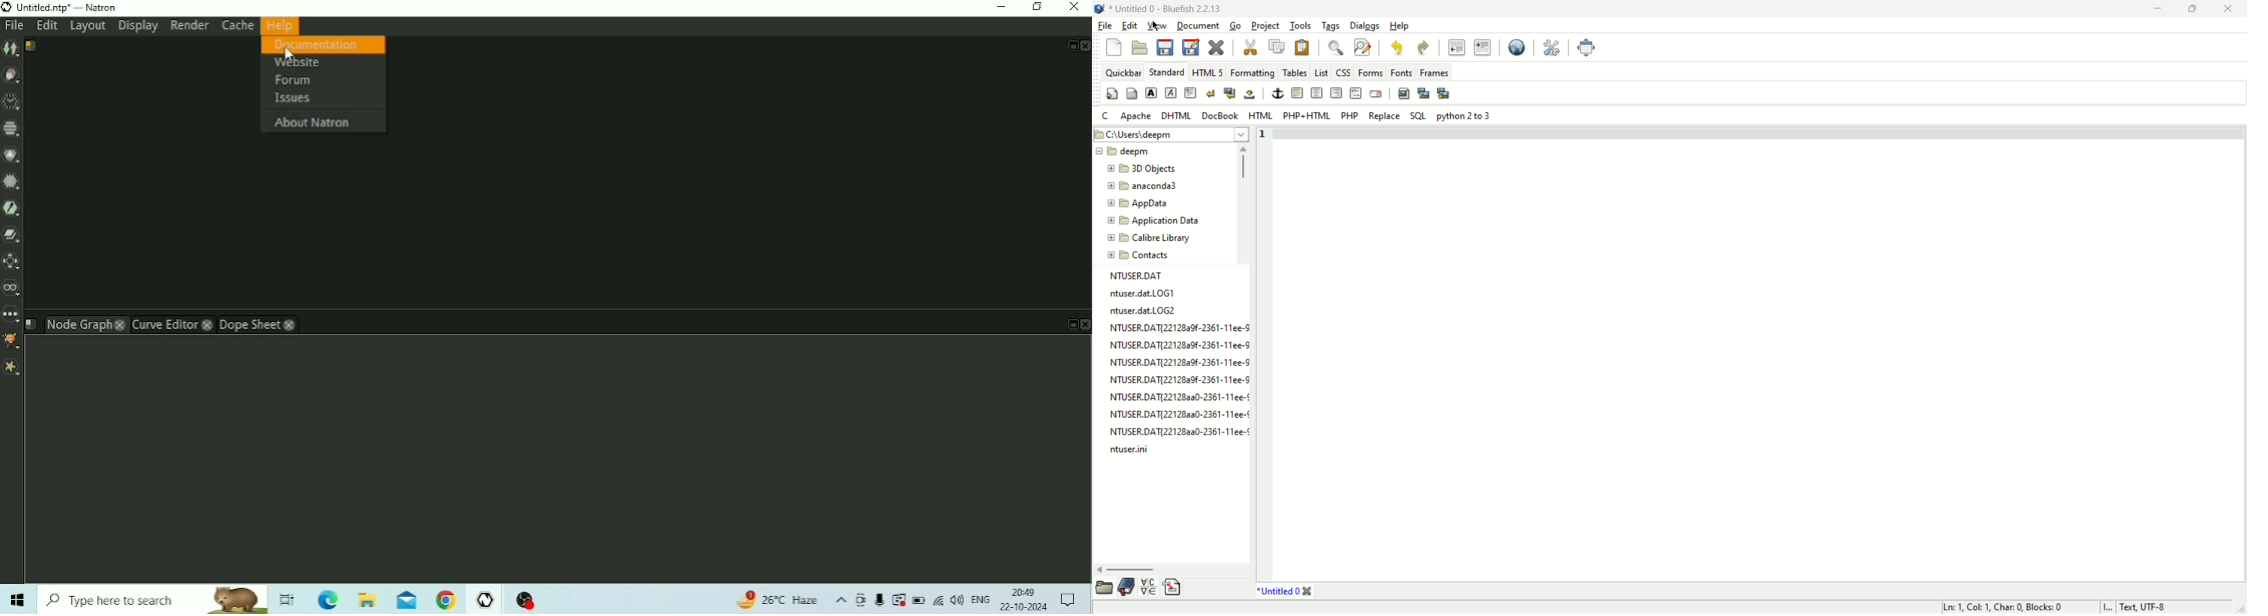  I want to click on NTUSER.DAT{22128aa0-2361-11ee-¢, so click(1180, 395).